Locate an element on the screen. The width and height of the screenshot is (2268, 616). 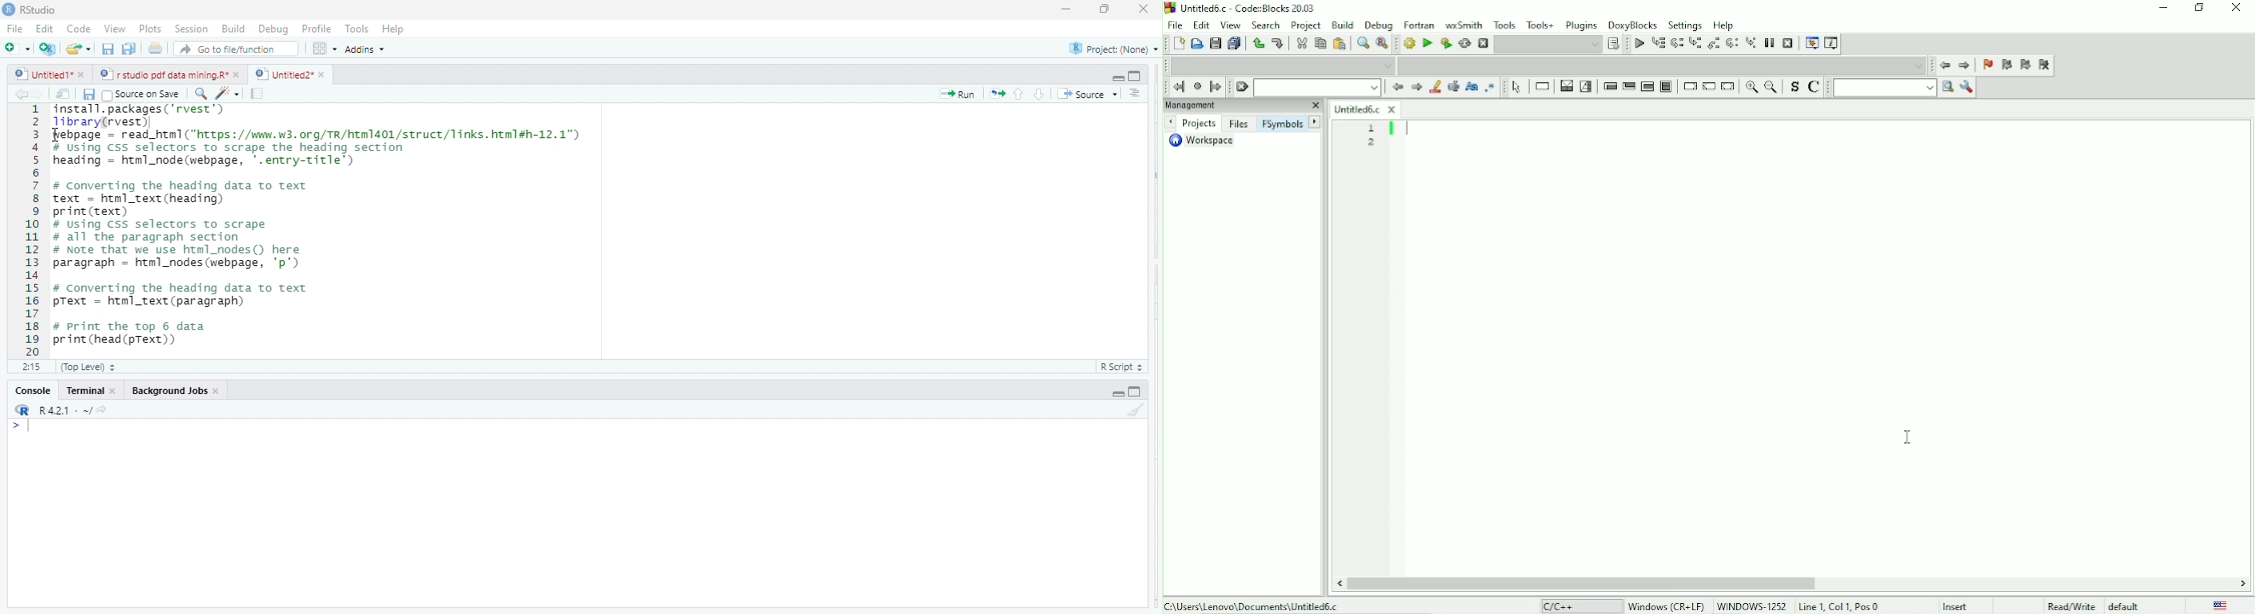
clear console is located at coordinates (1143, 408).